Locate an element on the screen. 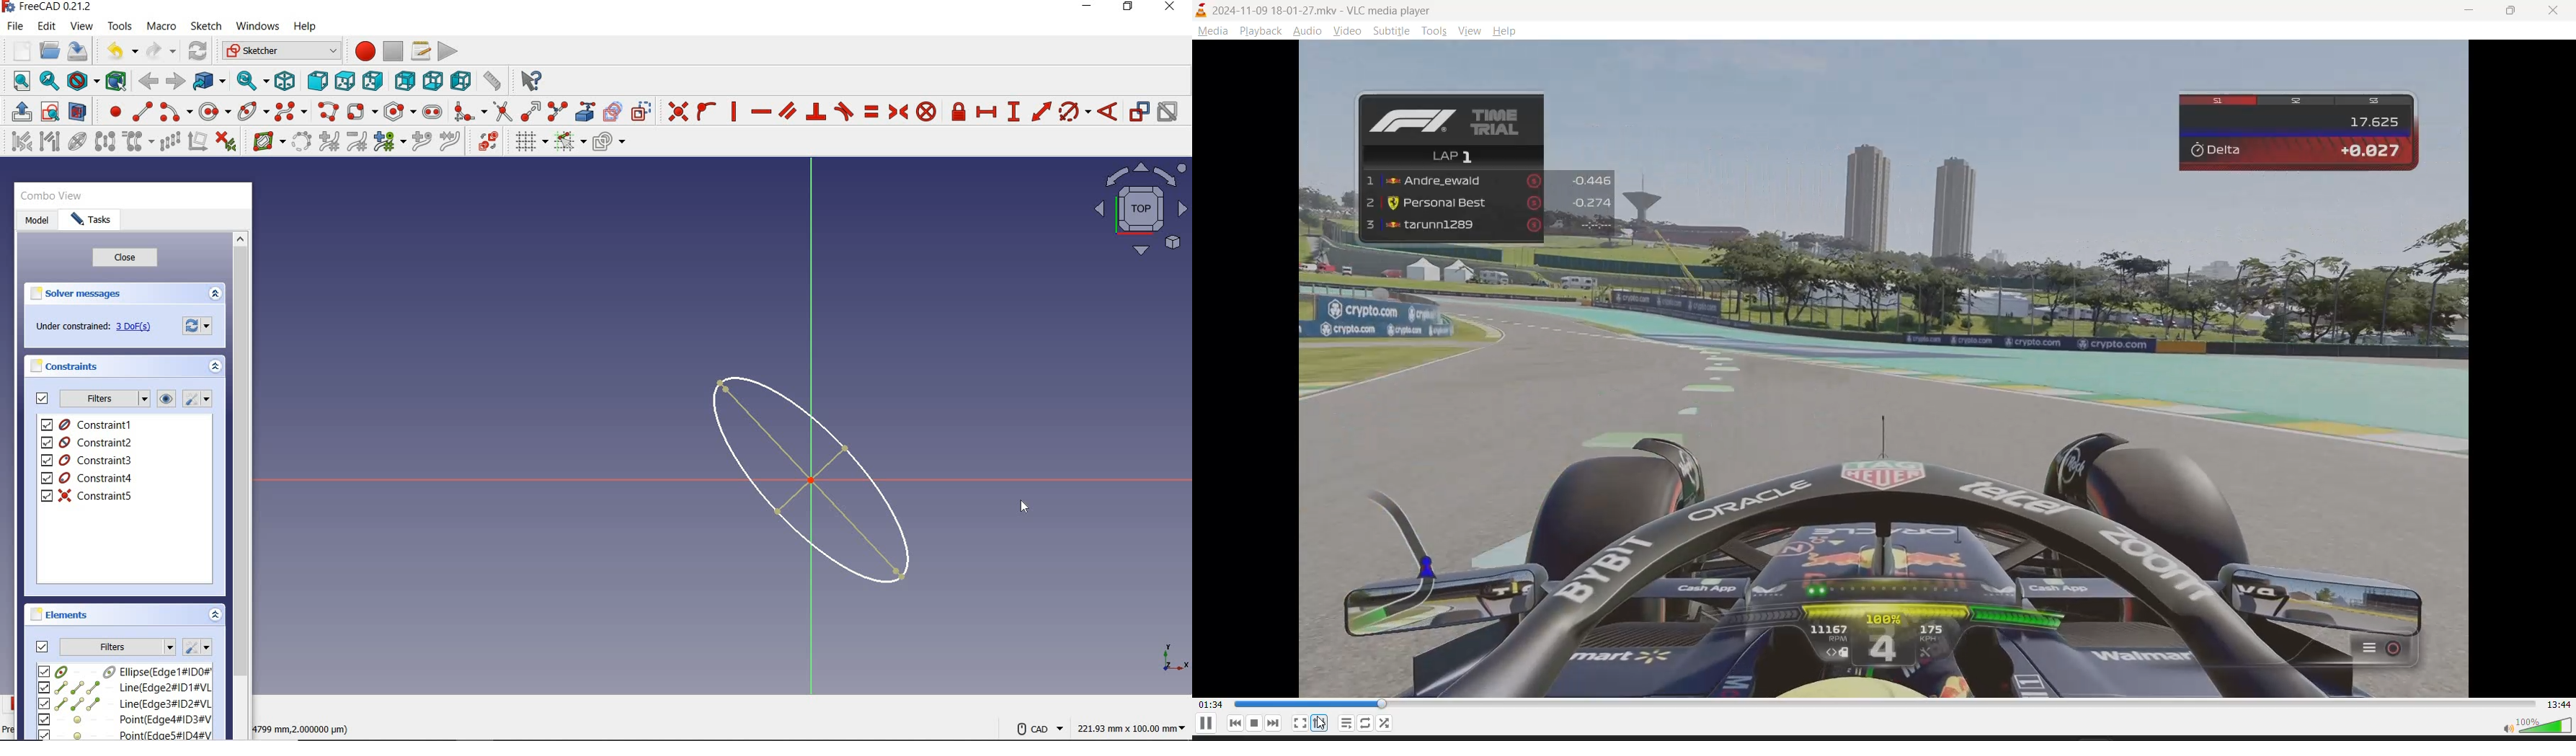 Image resolution: width=2576 pixels, height=756 pixels. solver messages is located at coordinates (77, 294).